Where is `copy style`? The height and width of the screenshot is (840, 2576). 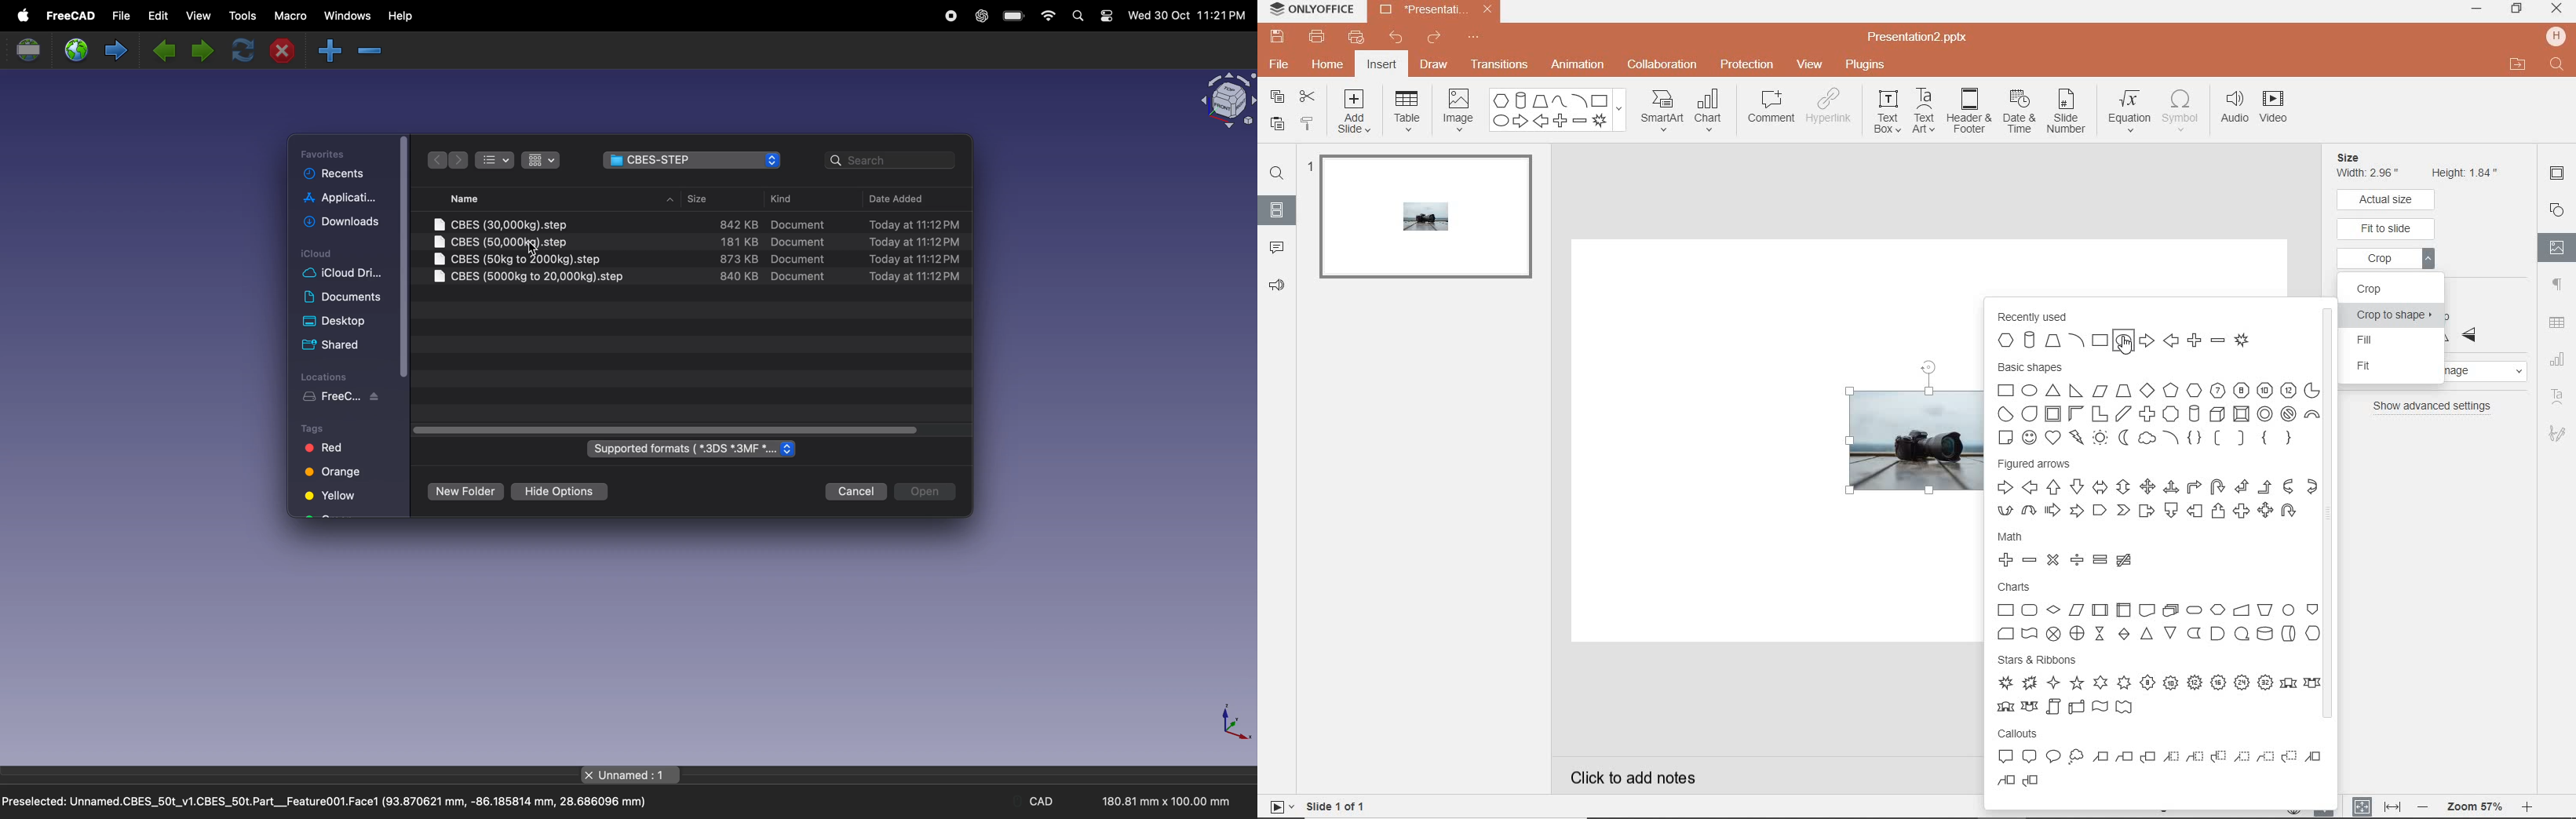 copy style is located at coordinates (1308, 124).